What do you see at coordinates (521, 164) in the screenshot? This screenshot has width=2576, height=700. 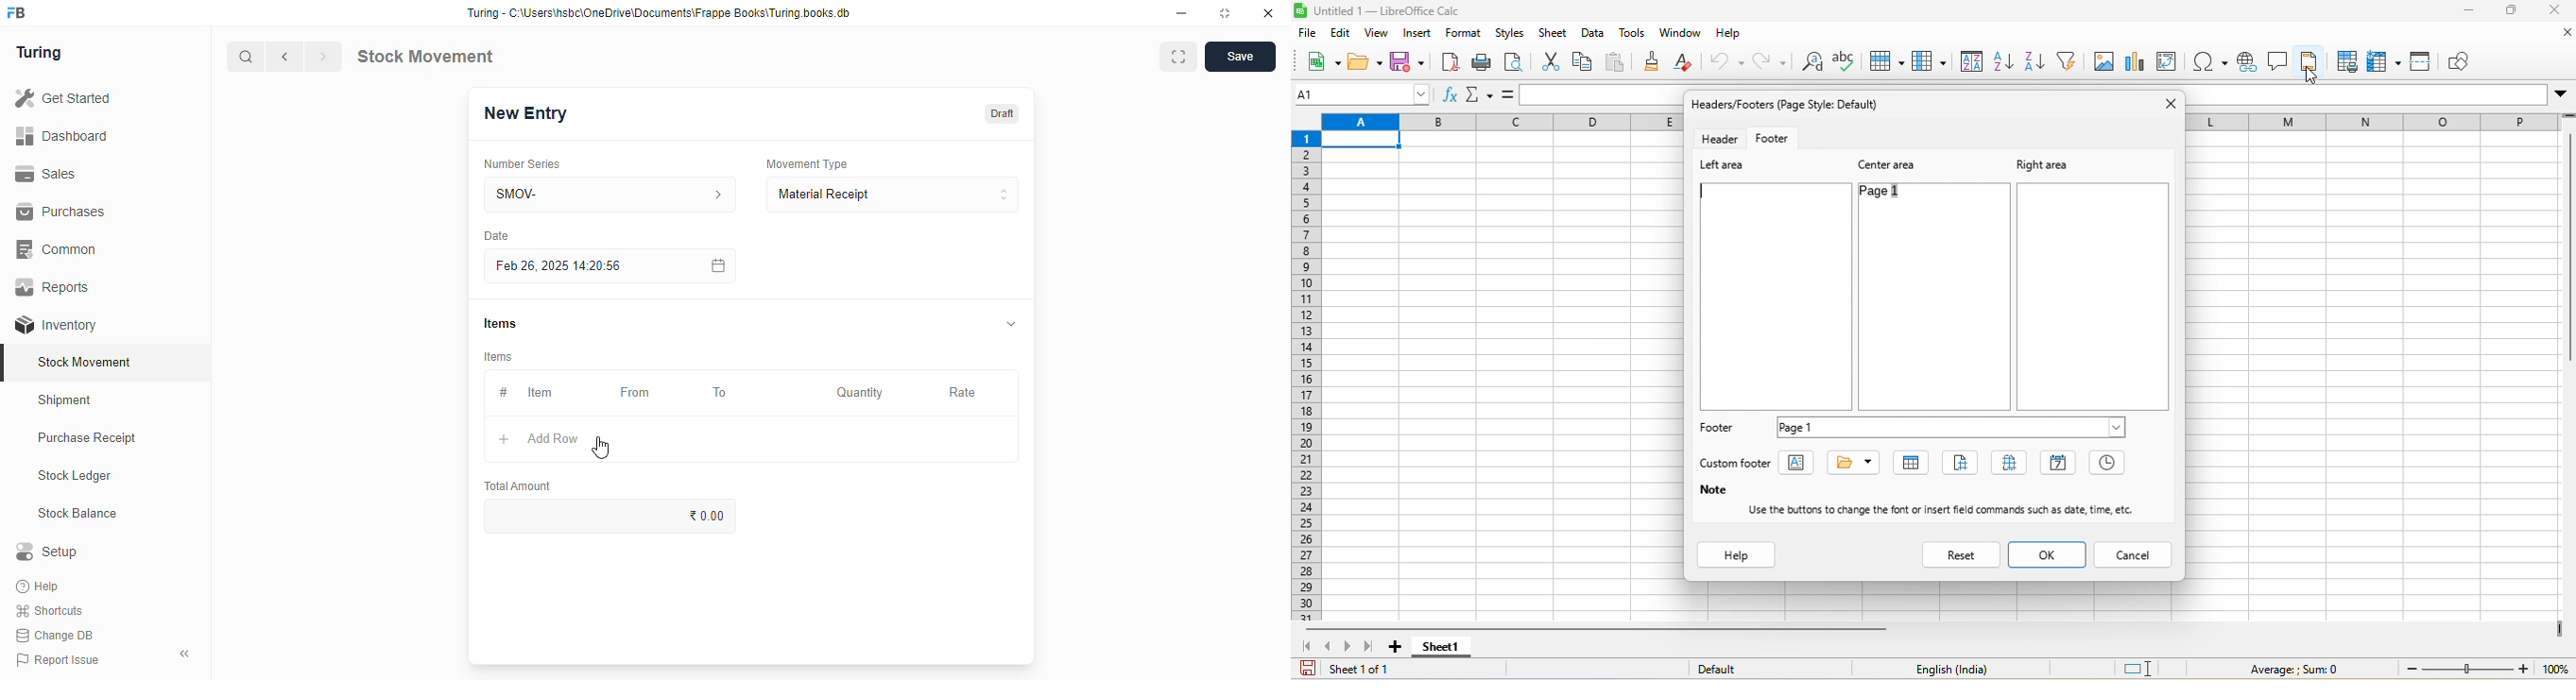 I see `number series` at bounding box center [521, 164].